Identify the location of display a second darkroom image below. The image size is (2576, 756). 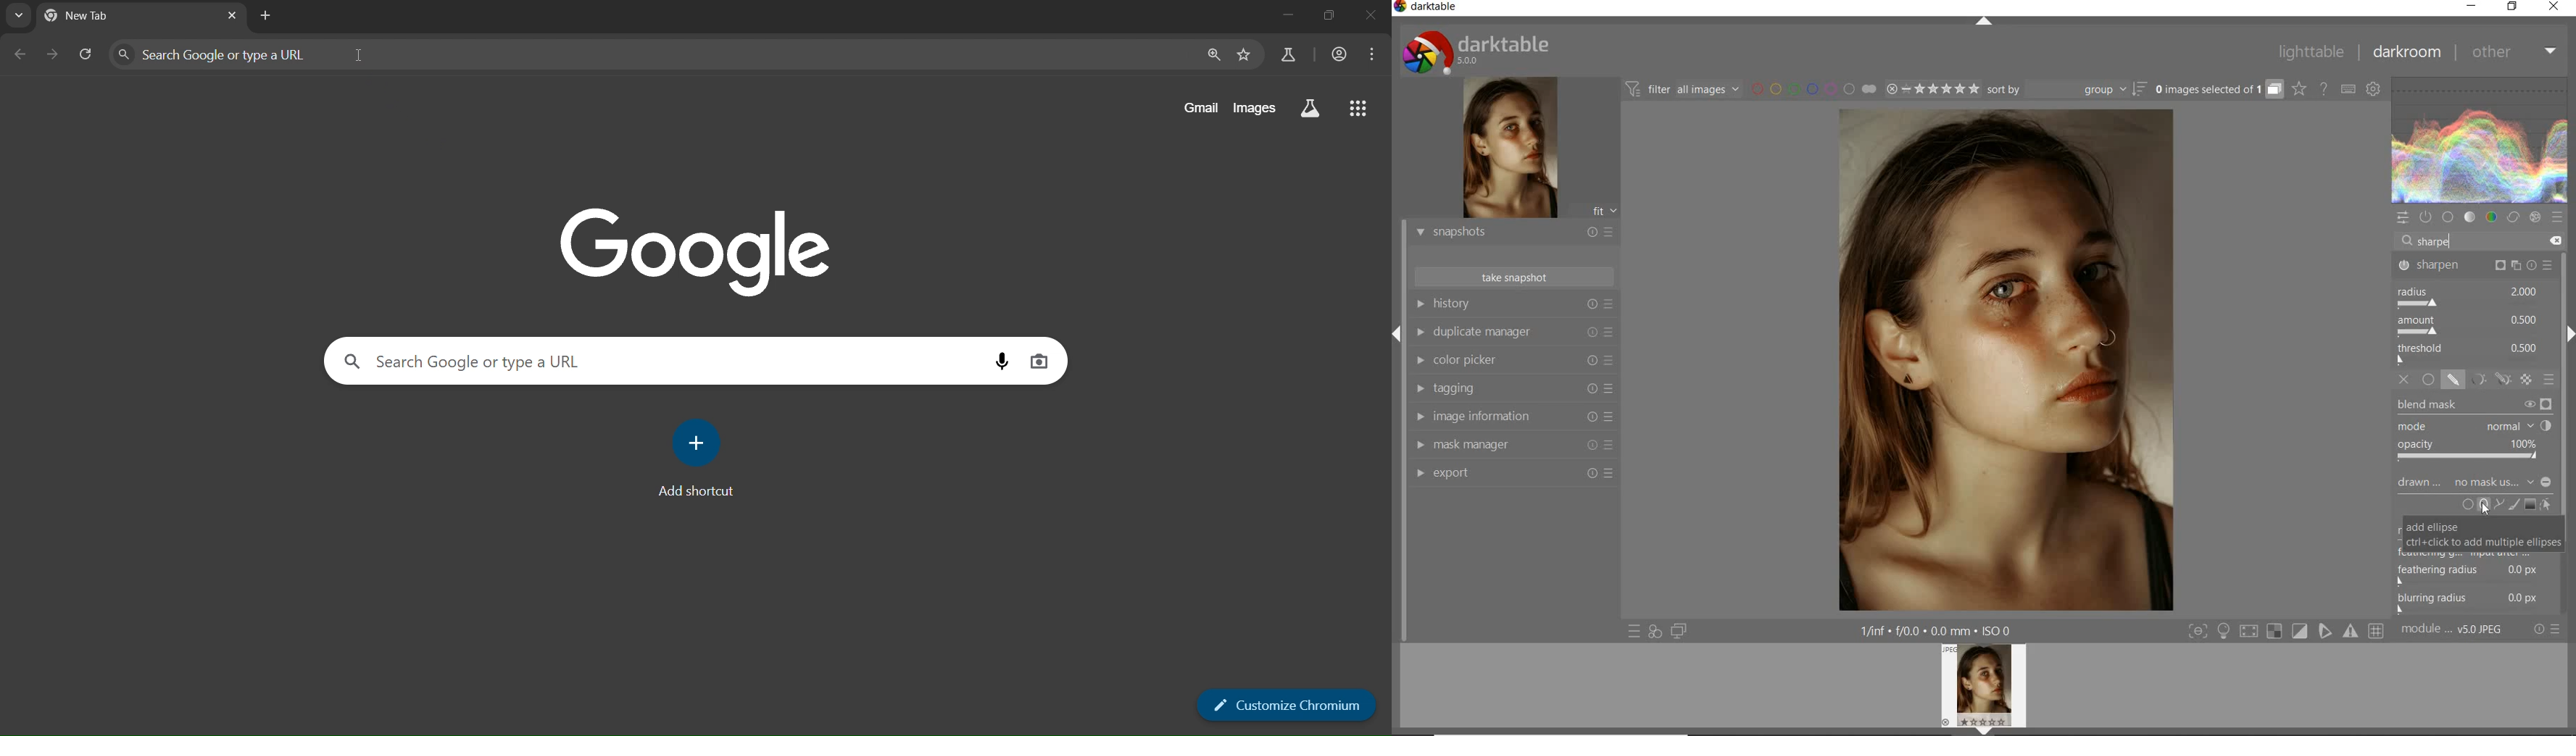
(1677, 632).